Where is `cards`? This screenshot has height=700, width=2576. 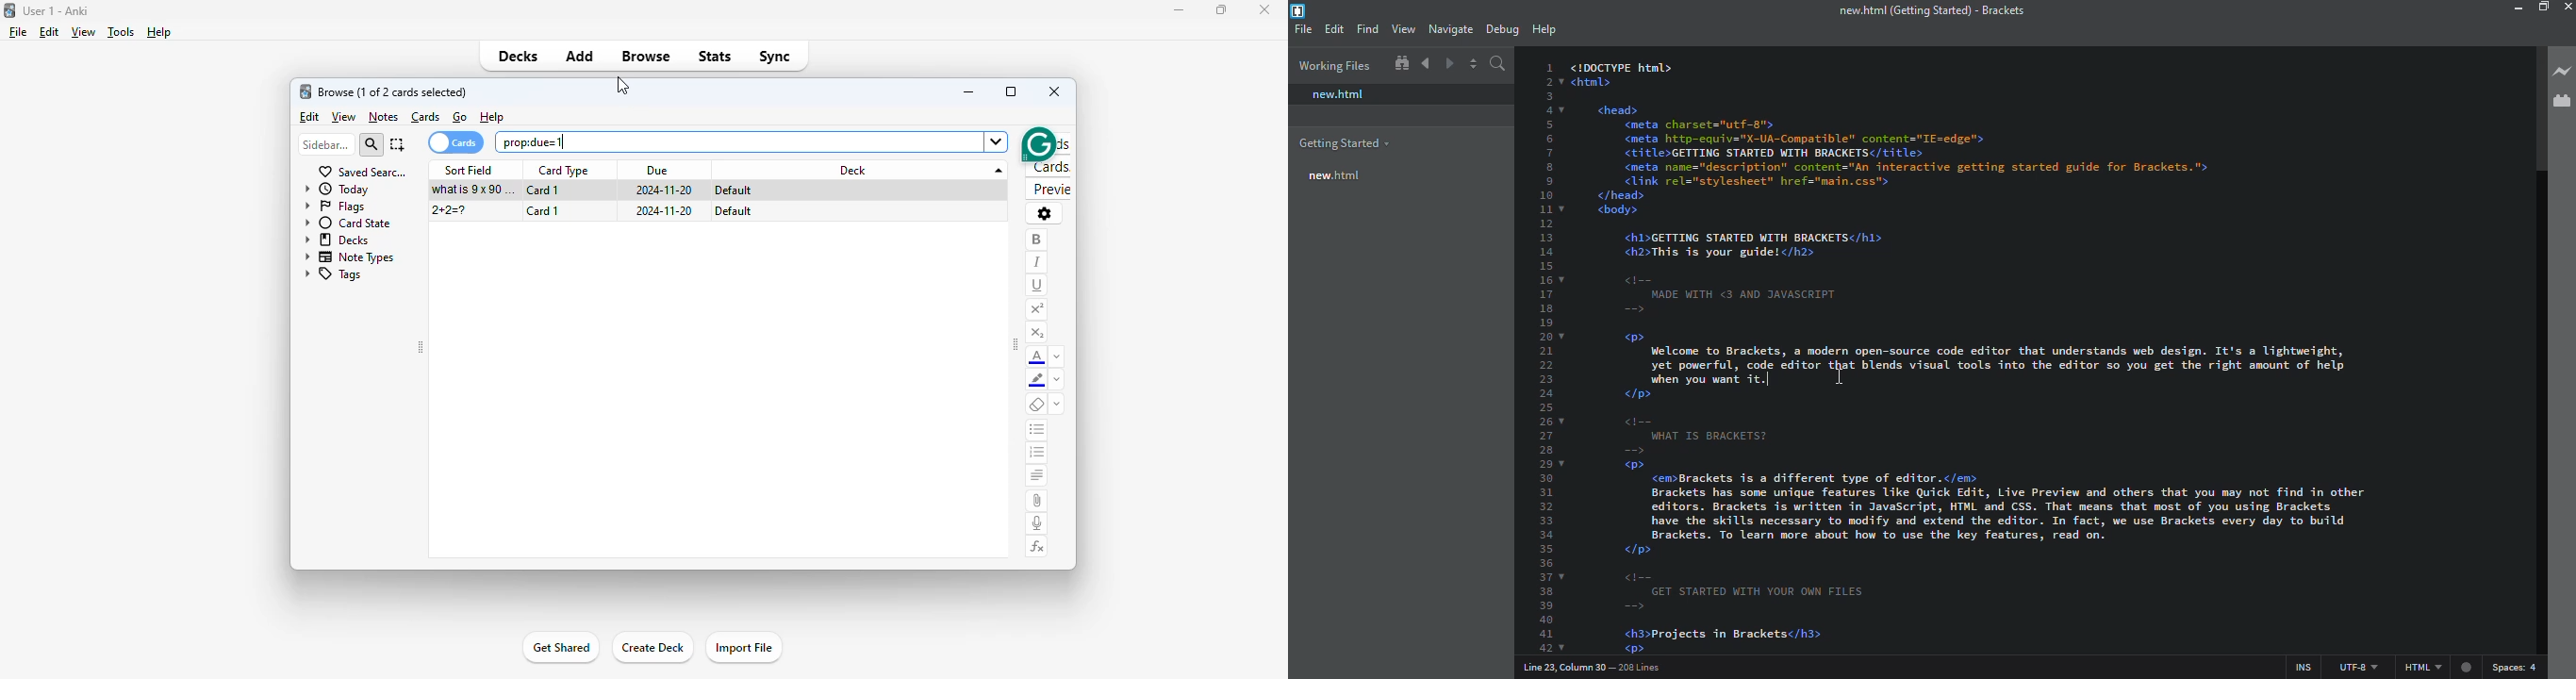 cards is located at coordinates (454, 142).